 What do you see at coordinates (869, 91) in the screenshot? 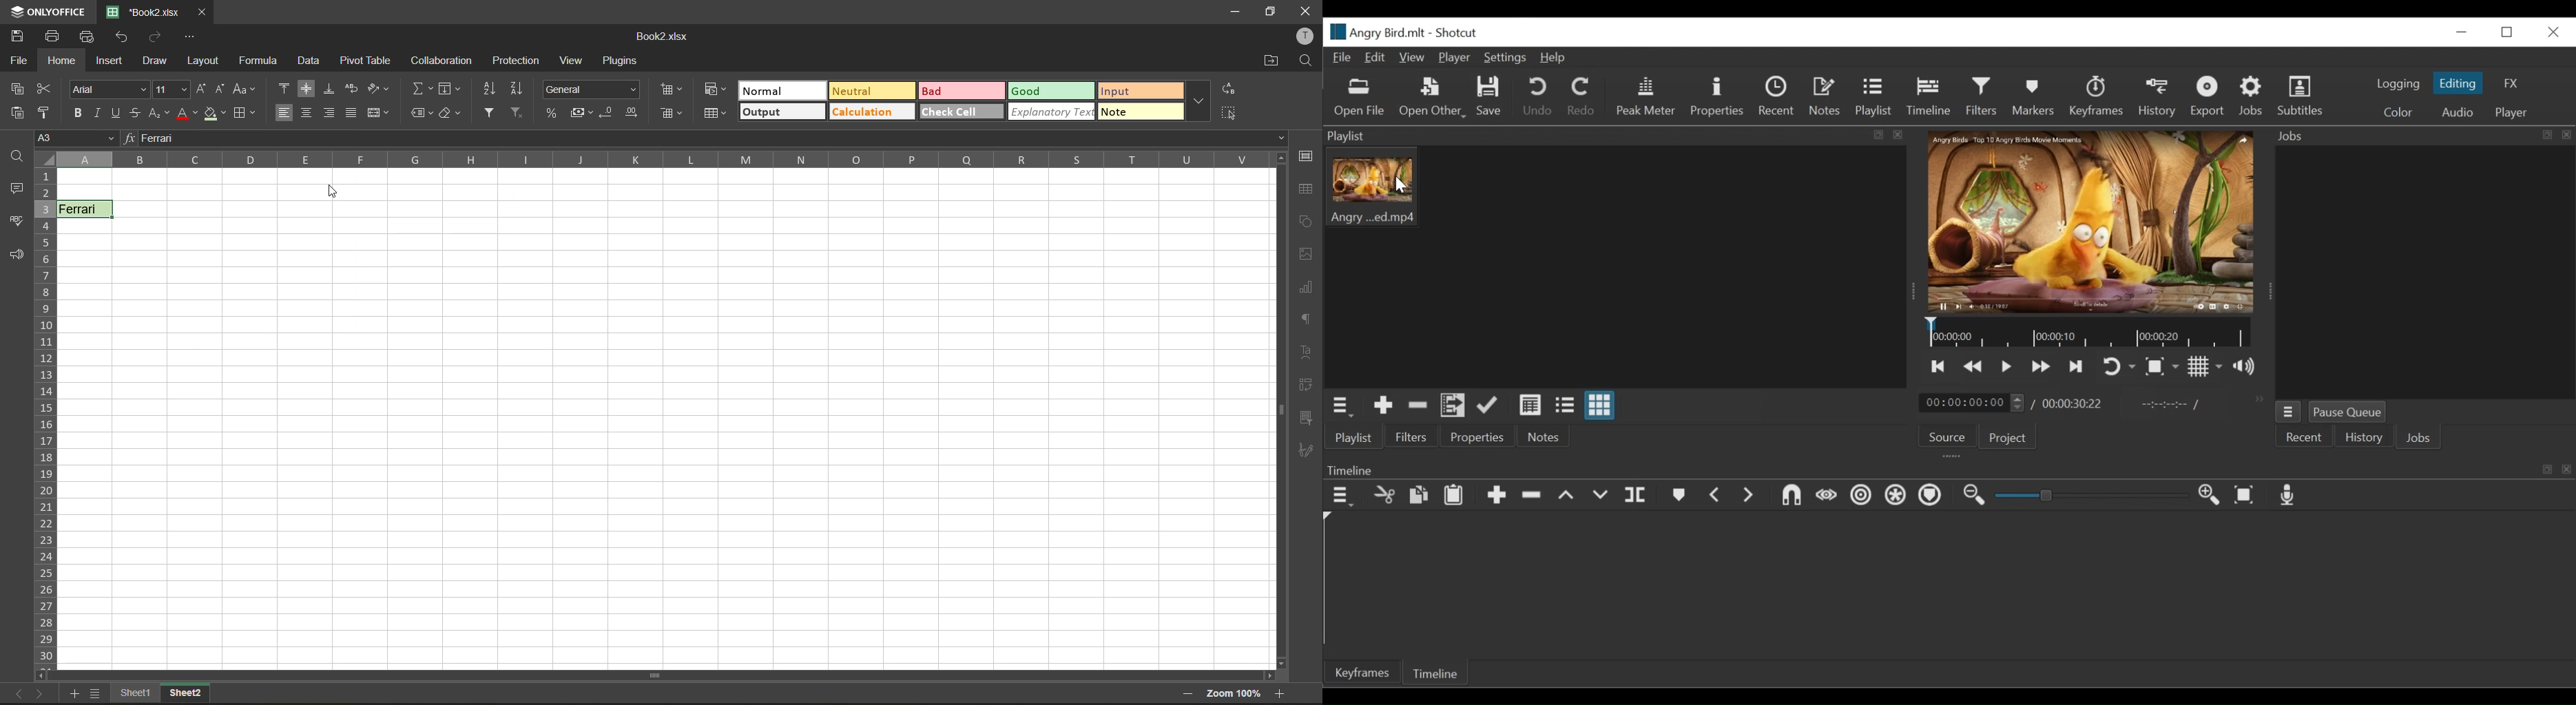
I see `neutral` at bounding box center [869, 91].